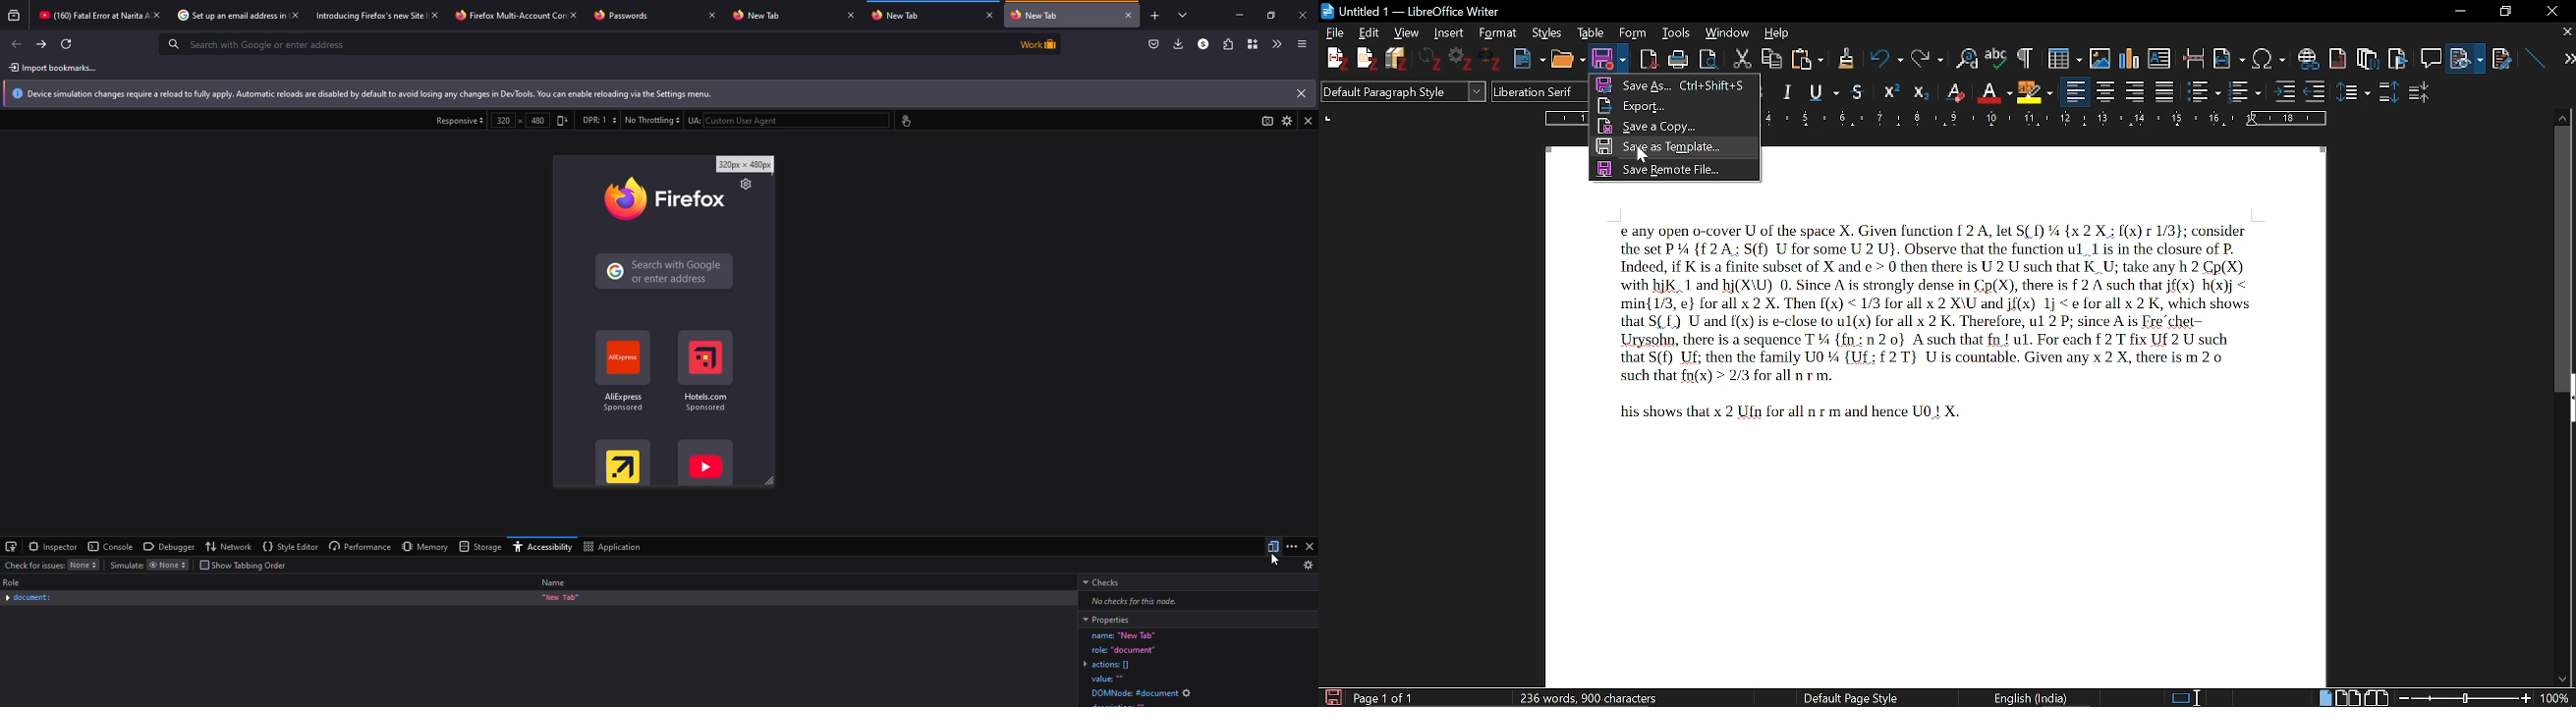 The height and width of the screenshot is (728, 2576). I want to click on File, so click(2469, 55).